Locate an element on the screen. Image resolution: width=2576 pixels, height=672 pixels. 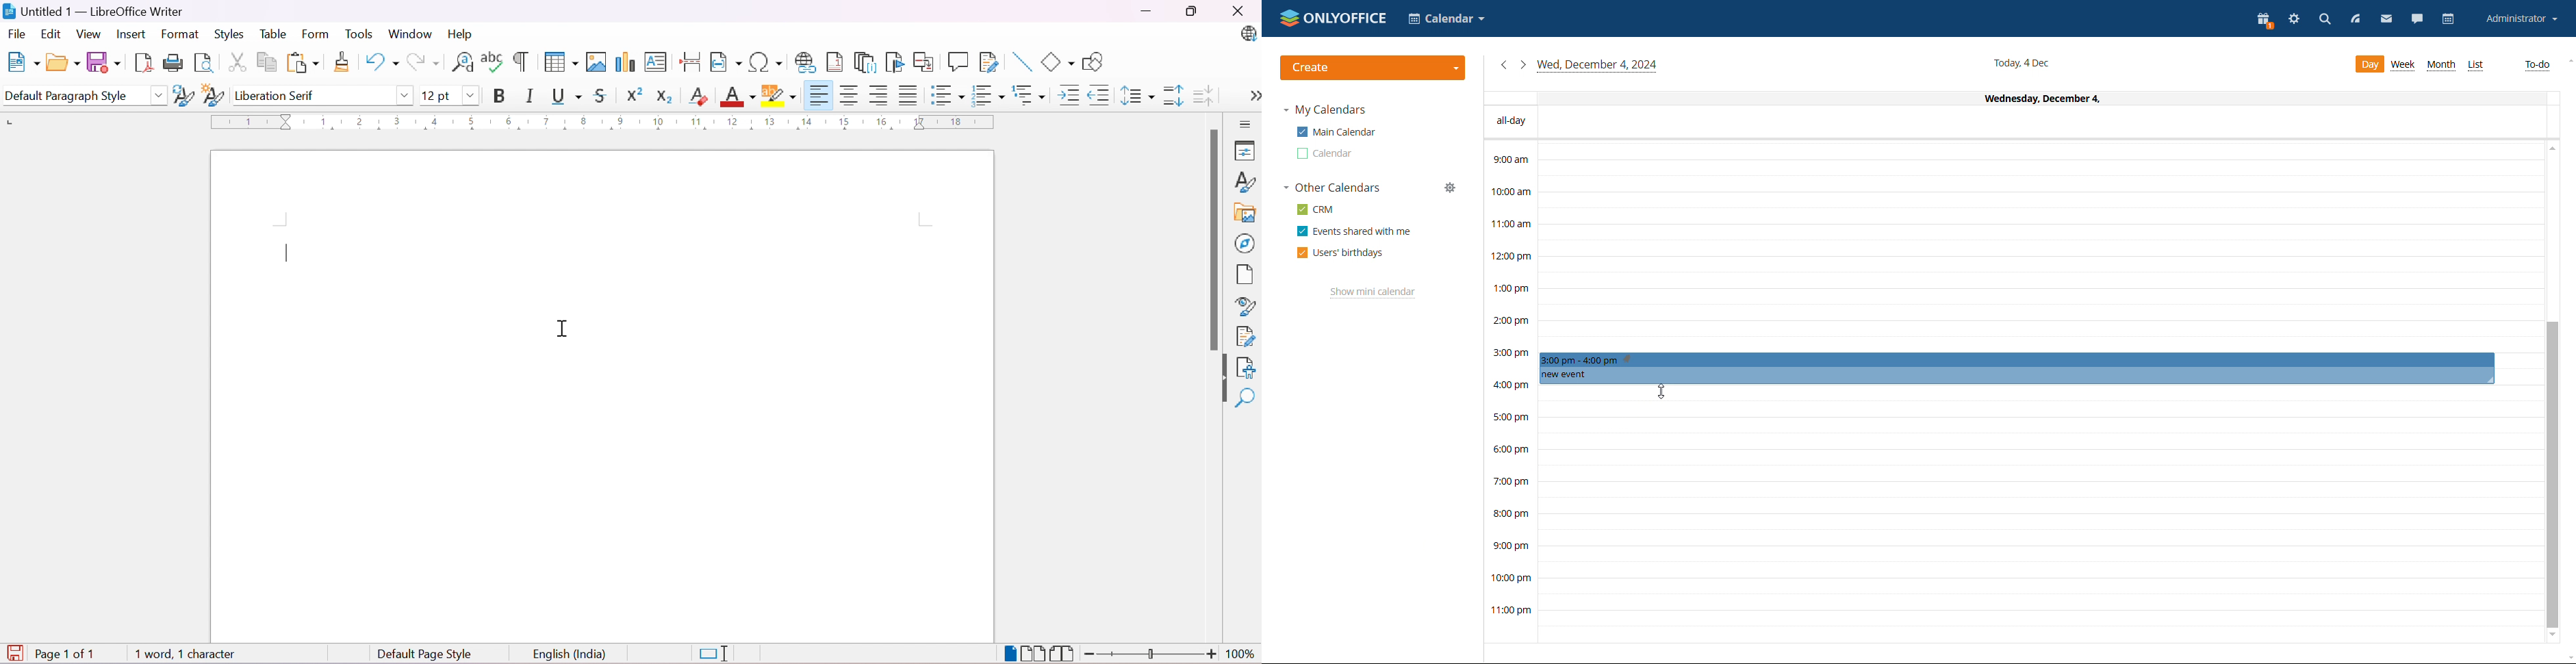
Insert Field is located at coordinates (725, 62).